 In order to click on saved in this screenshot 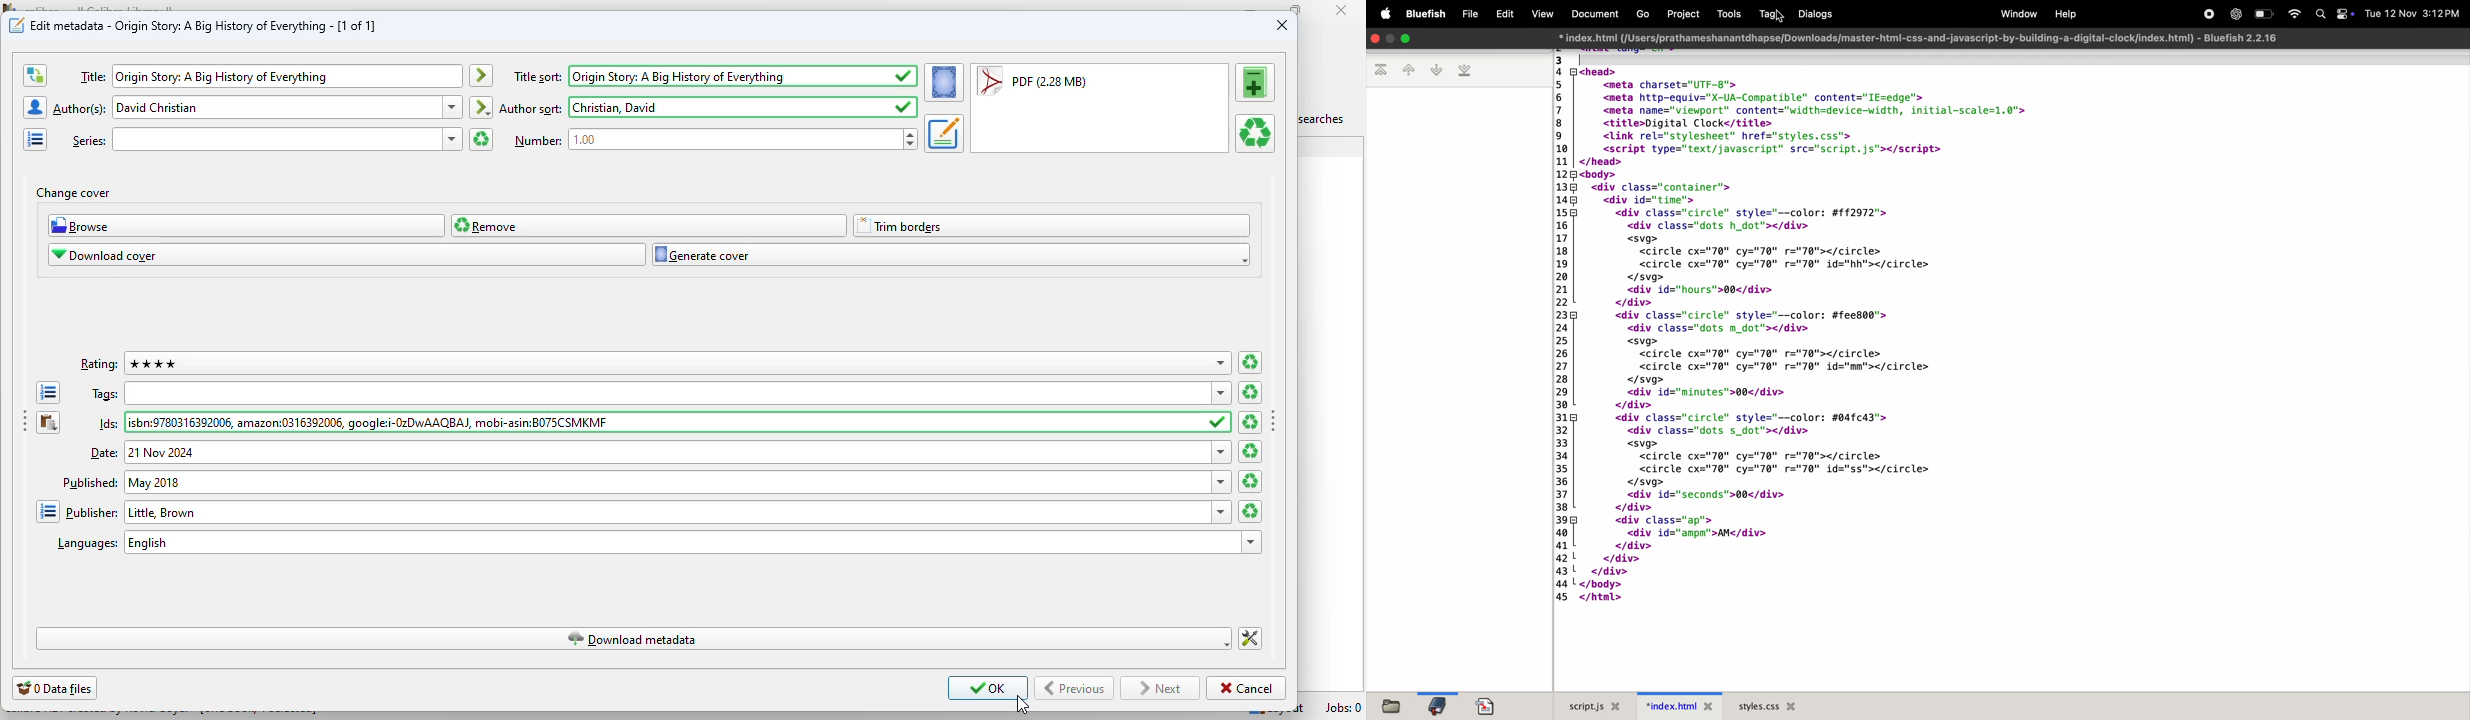, I will do `click(904, 107)`.